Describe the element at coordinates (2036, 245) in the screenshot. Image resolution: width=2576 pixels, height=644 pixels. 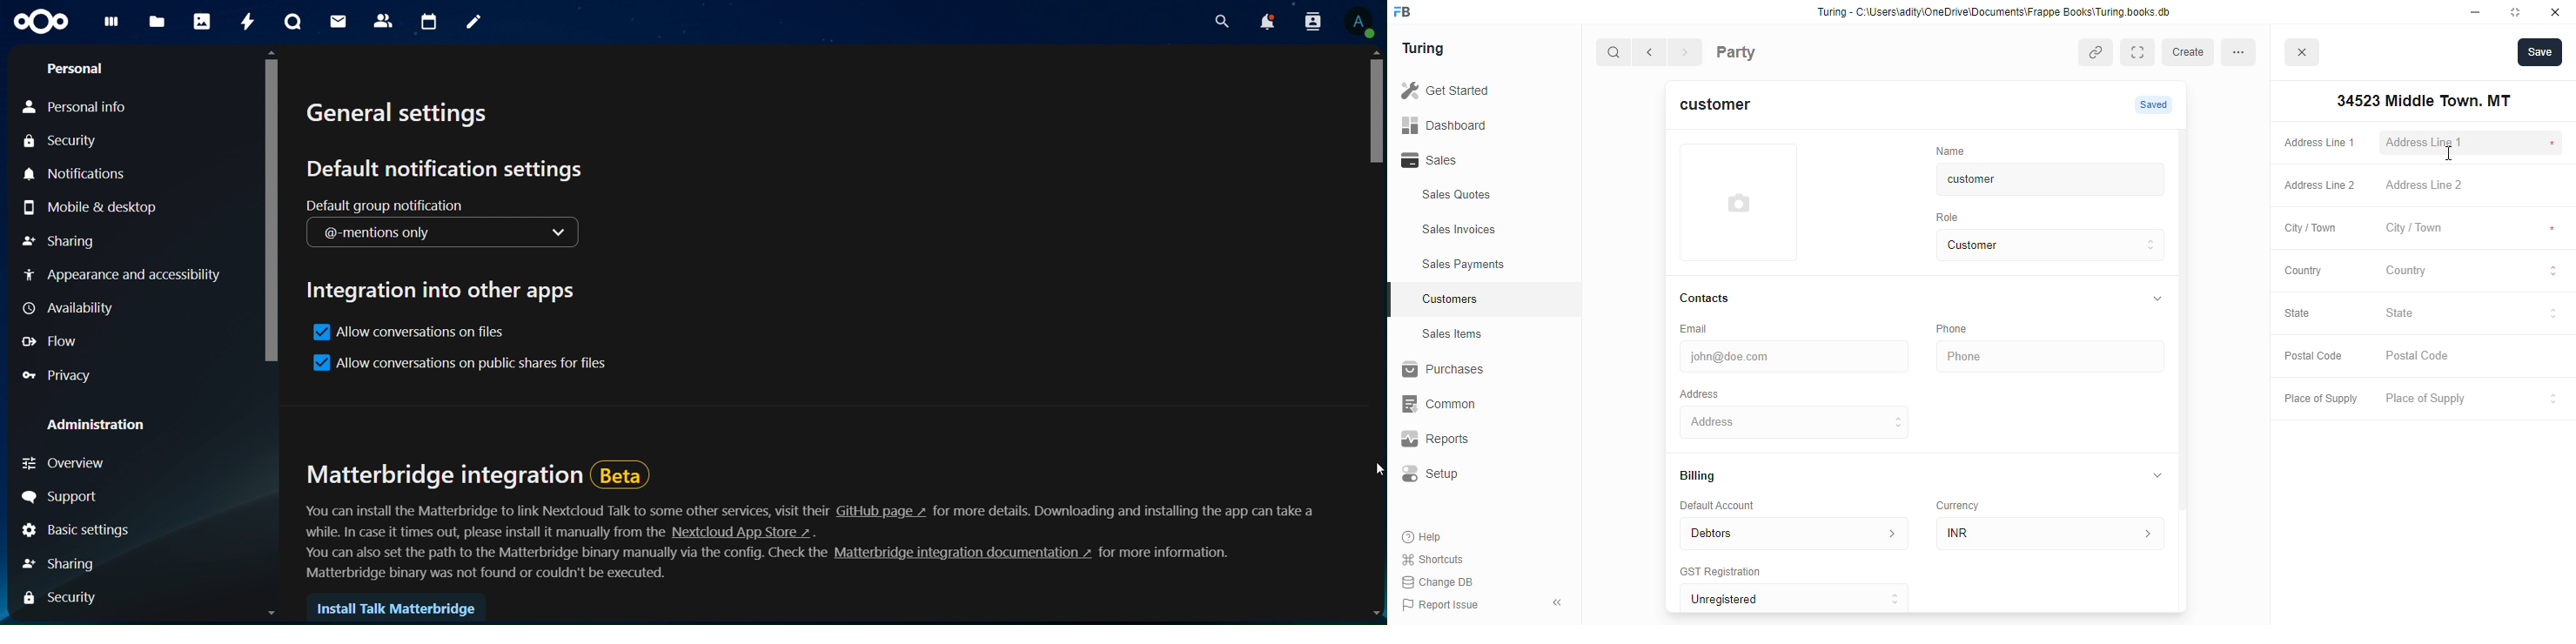
I see `Customer` at that location.